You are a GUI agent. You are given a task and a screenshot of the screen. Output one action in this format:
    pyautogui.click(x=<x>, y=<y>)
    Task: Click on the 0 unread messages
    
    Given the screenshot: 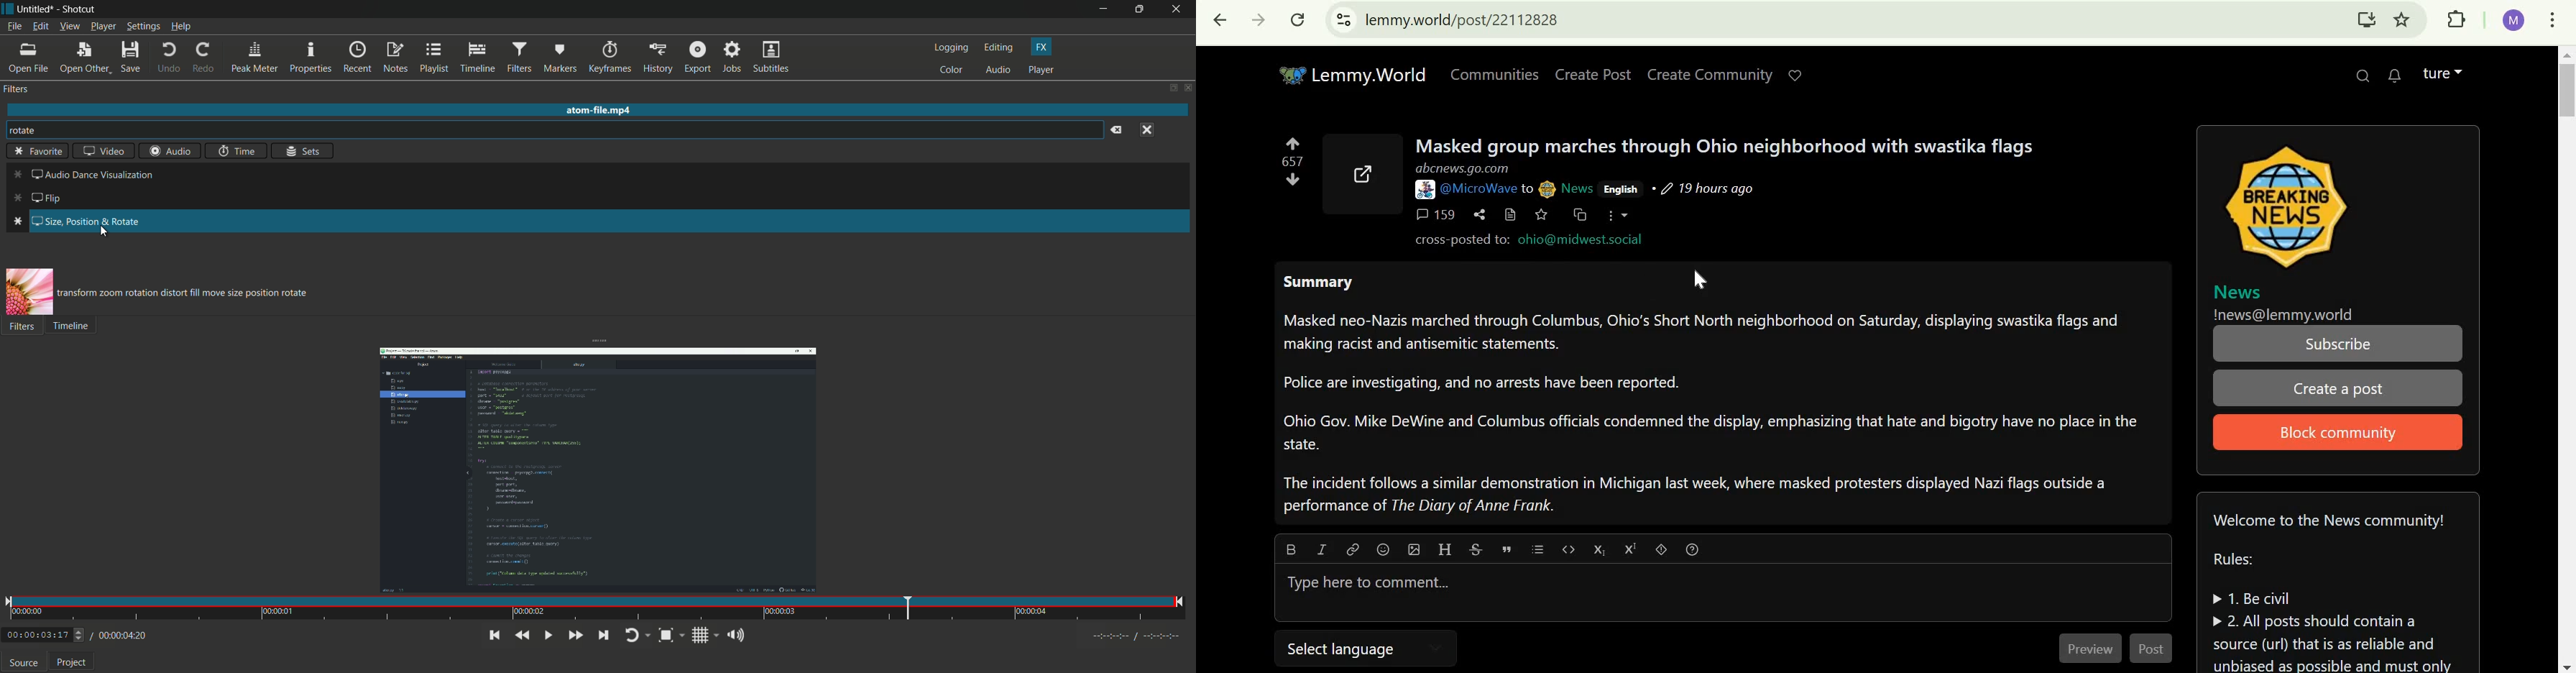 What is the action you would take?
    pyautogui.click(x=2396, y=75)
    